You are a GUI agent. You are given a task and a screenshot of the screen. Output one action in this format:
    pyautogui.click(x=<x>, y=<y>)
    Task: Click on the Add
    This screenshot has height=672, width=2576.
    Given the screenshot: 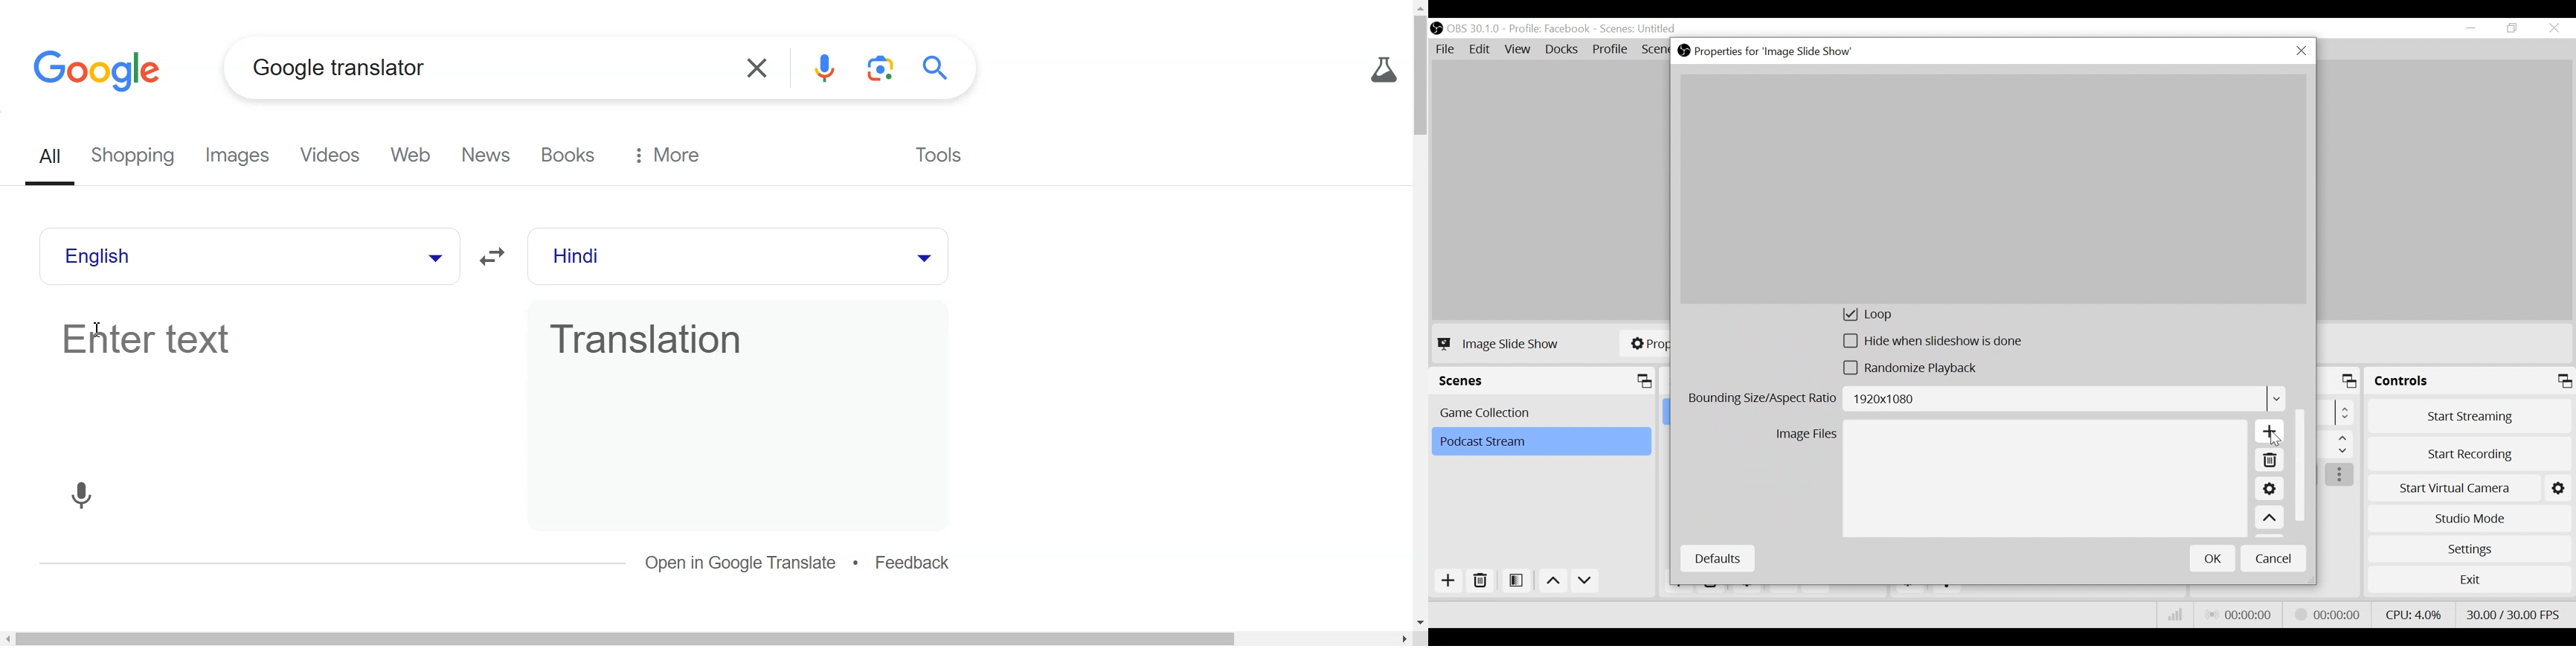 What is the action you would take?
    pyautogui.click(x=1447, y=581)
    